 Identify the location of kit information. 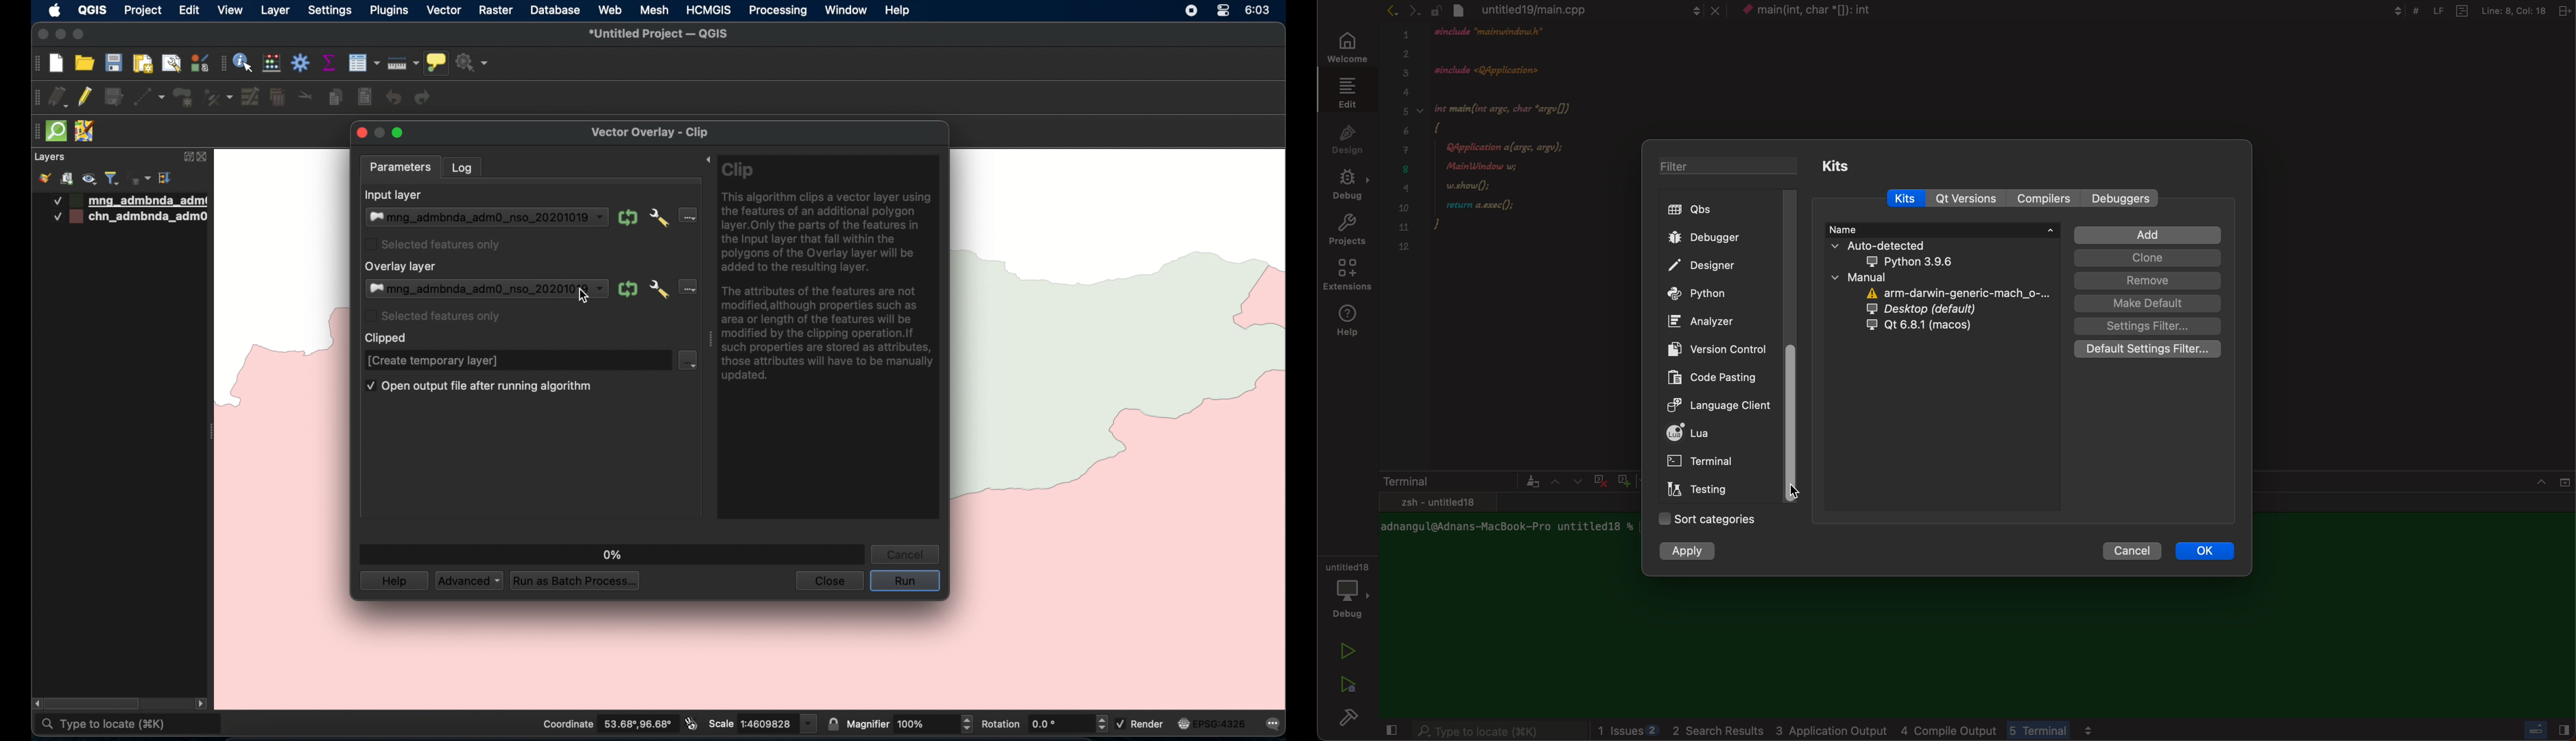
(1947, 282).